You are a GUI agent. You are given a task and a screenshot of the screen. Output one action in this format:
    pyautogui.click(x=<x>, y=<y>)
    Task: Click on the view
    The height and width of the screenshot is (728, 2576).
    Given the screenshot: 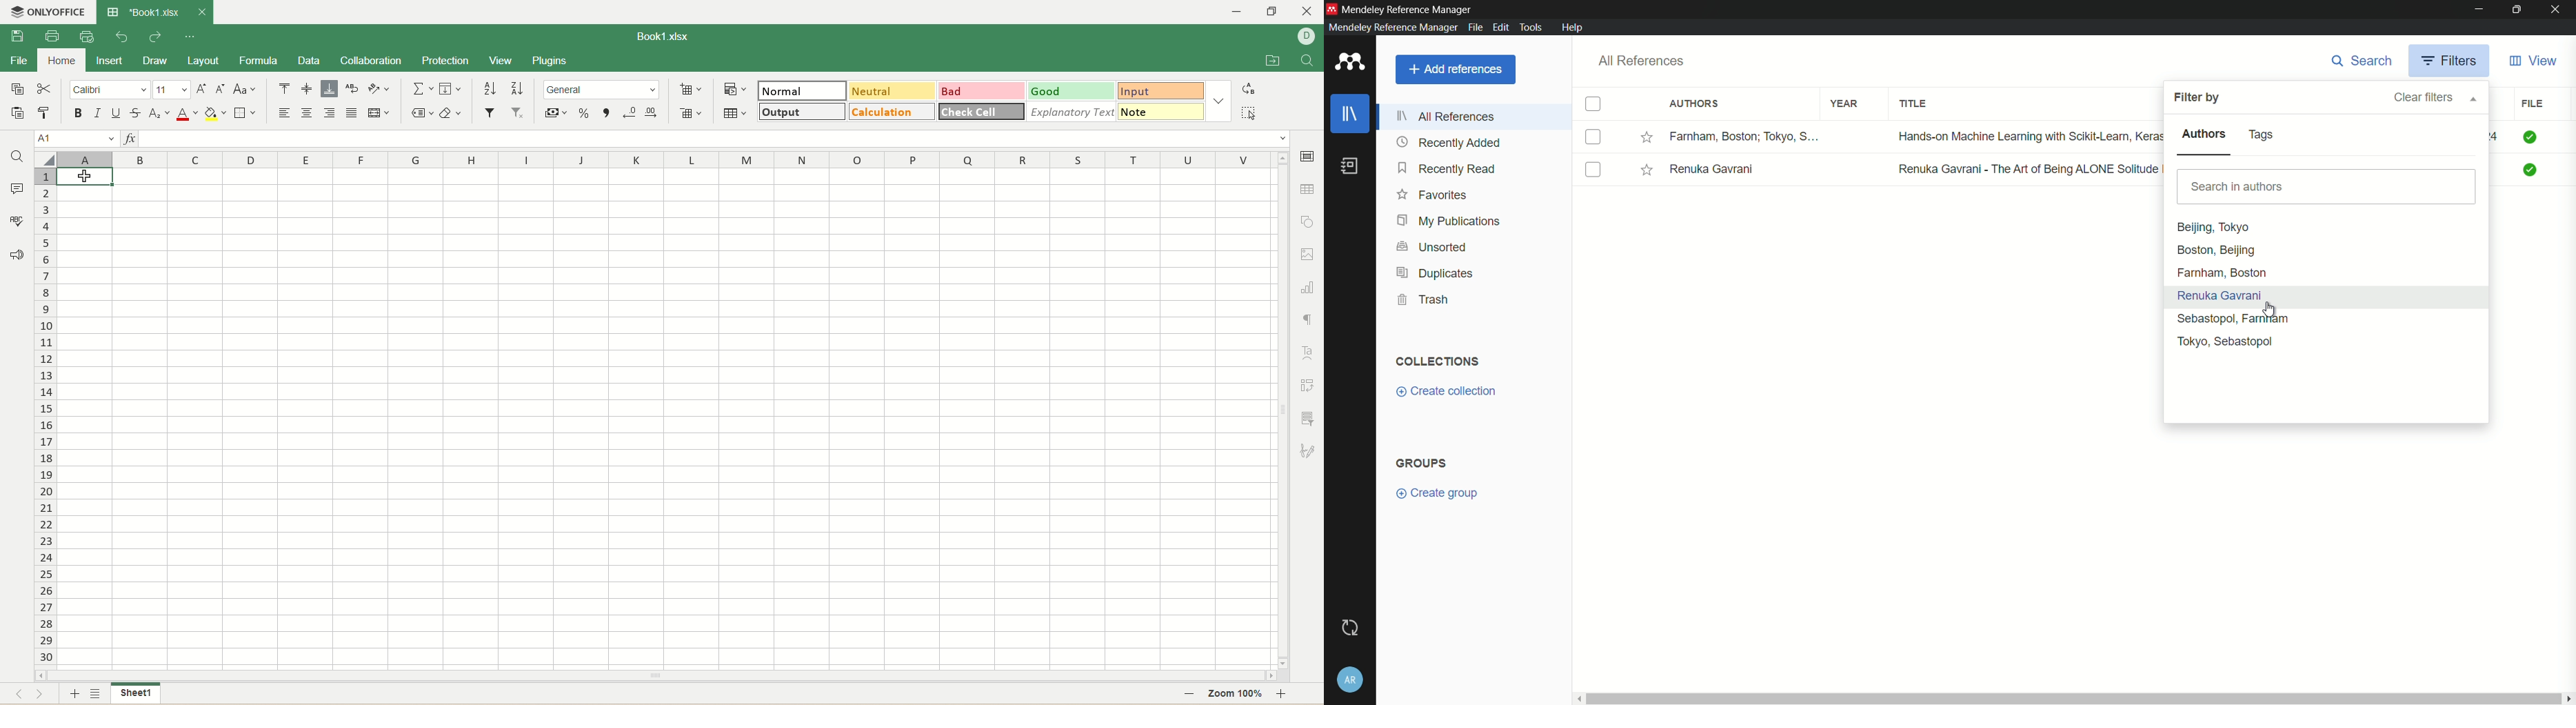 What is the action you would take?
    pyautogui.click(x=2532, y=61)
    